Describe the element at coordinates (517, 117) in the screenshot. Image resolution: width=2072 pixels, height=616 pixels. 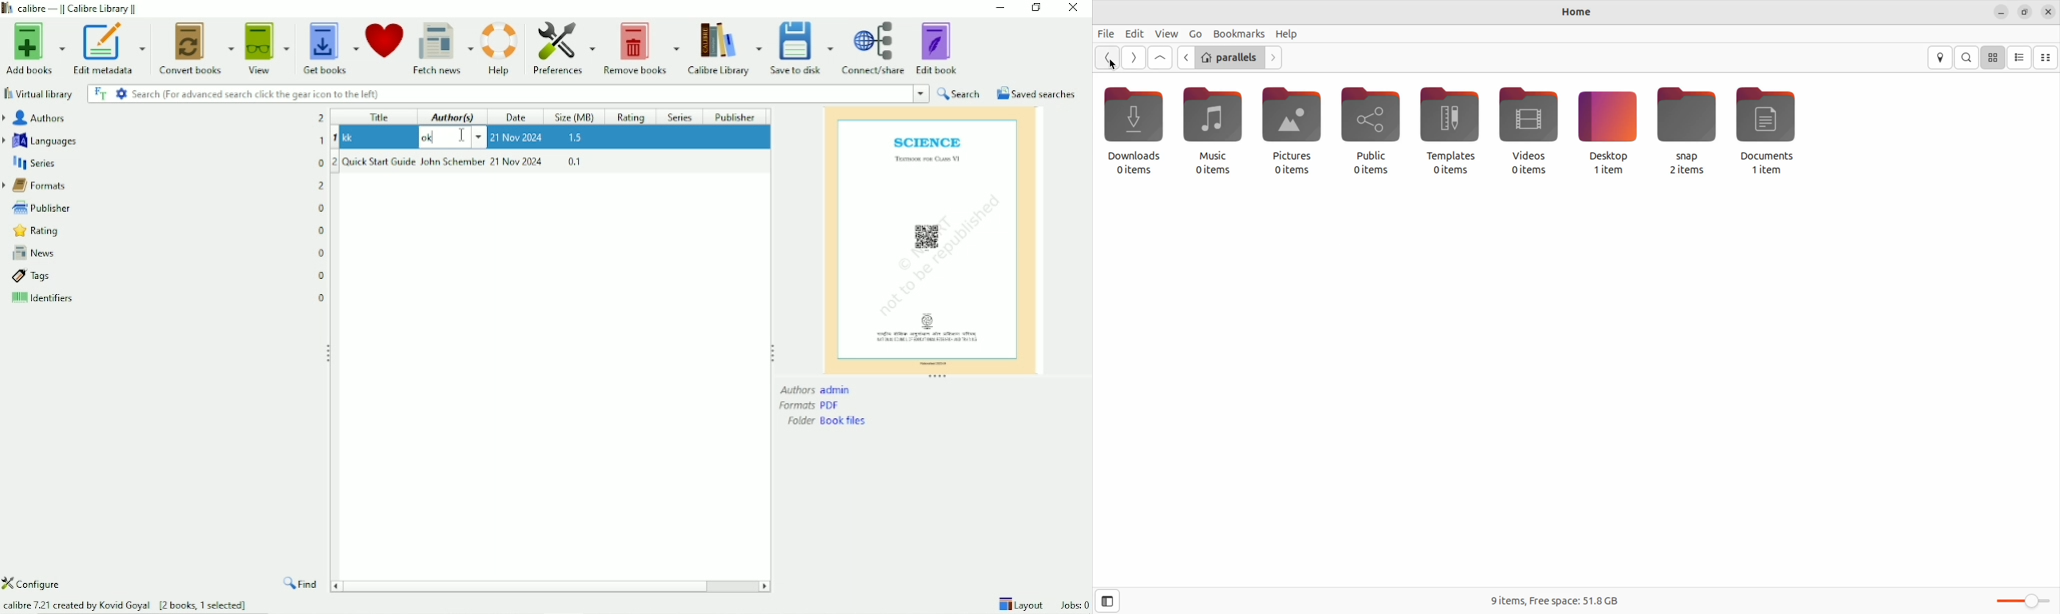
I see `Date` at that location.